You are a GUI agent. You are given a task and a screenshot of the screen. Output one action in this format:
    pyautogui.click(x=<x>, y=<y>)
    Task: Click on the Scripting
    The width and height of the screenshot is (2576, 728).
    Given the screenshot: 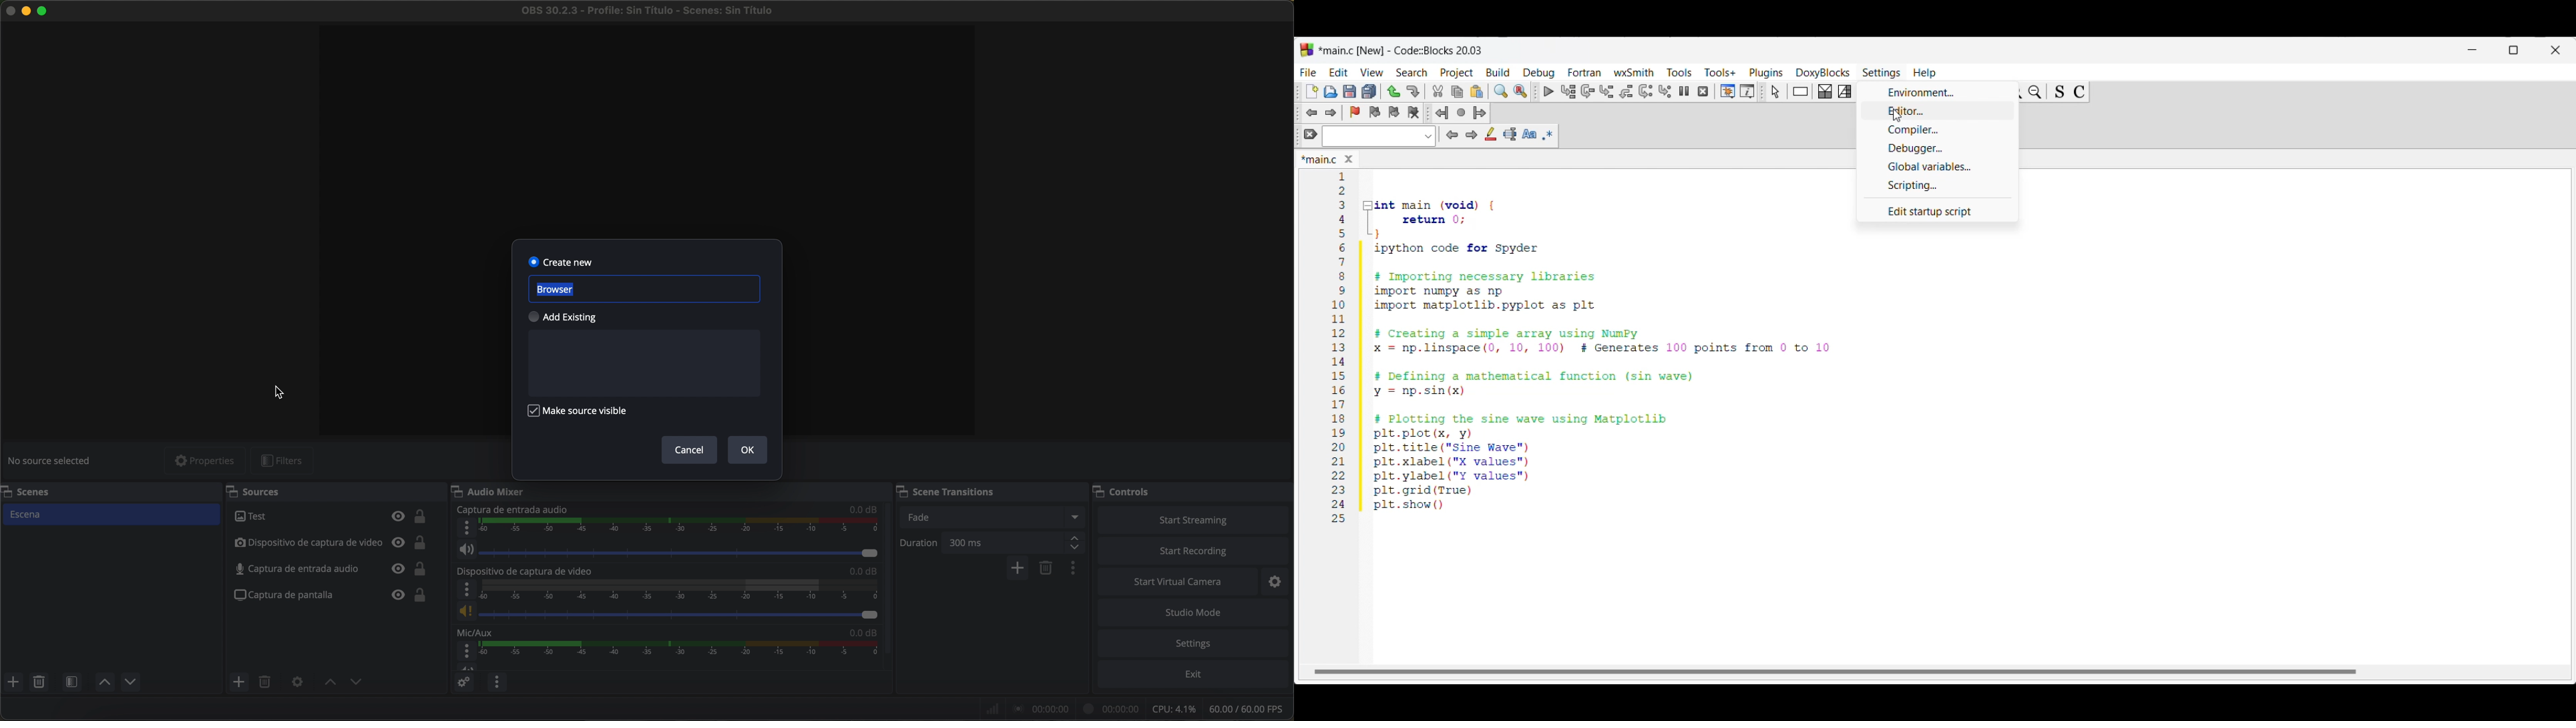 What is the action you would take?
    pyautogui.click(x=1938, y=186)
    